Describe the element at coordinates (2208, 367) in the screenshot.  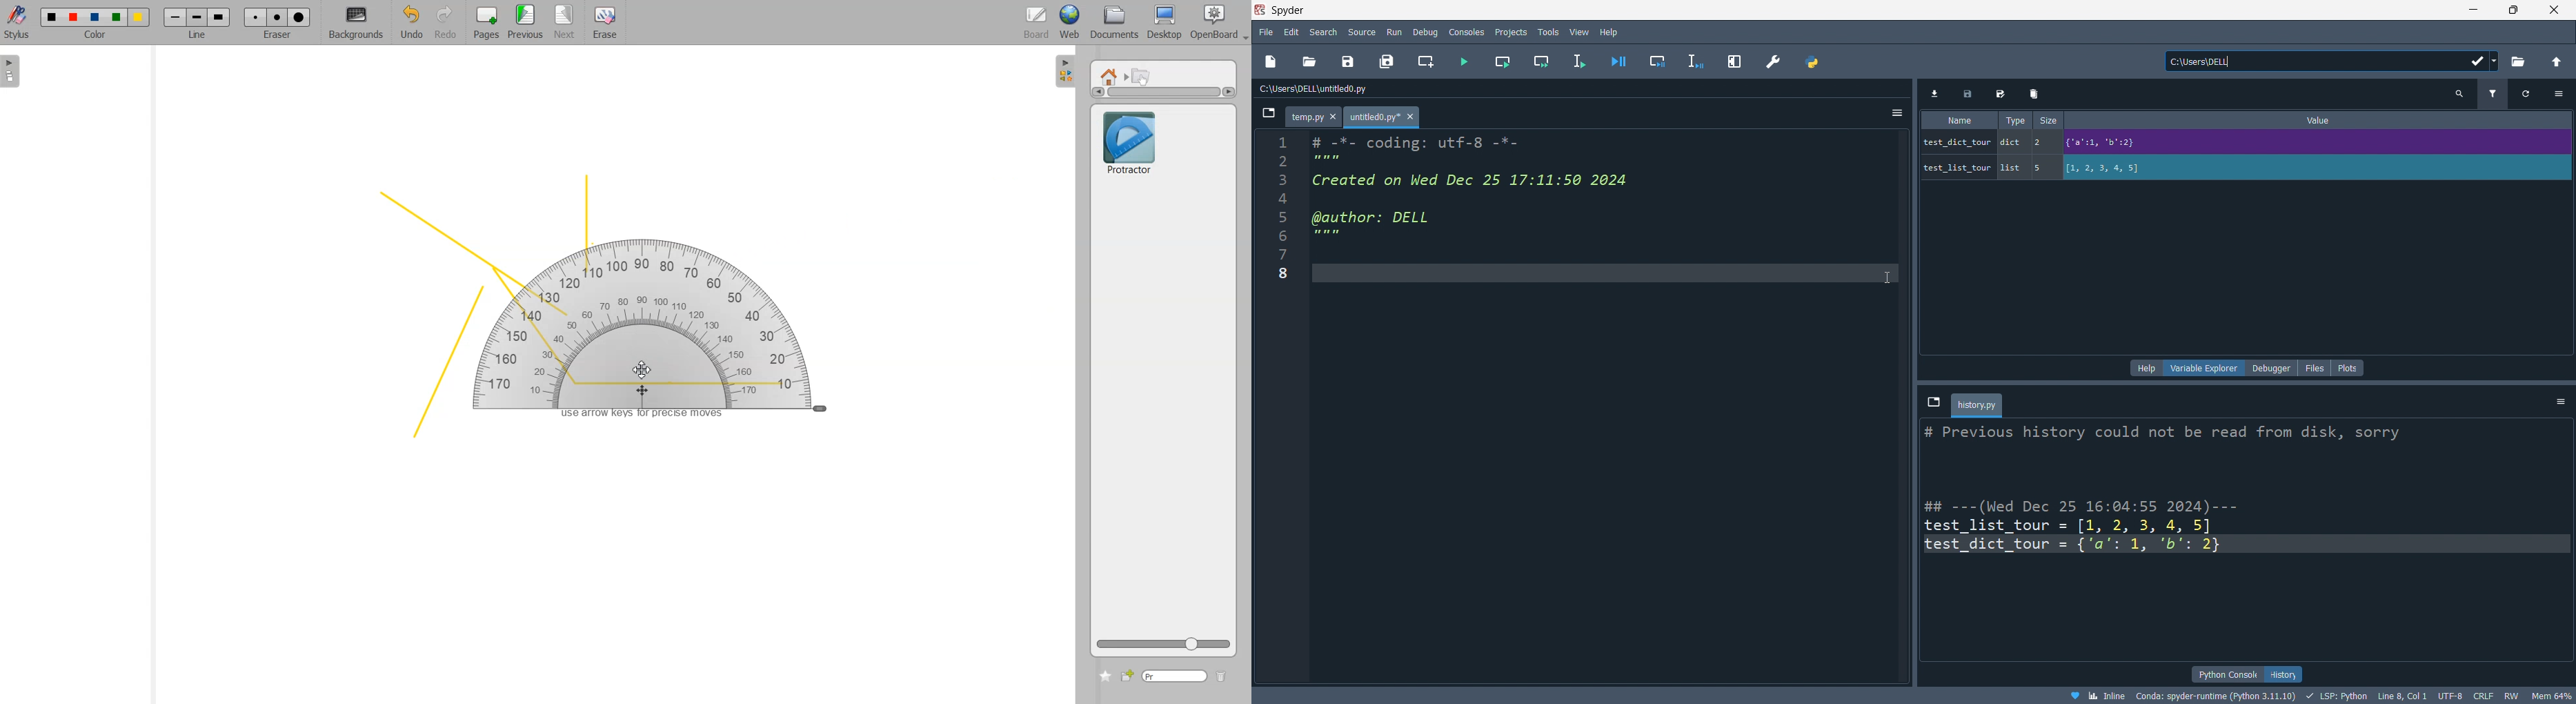
I see `variable explorer` at that location.